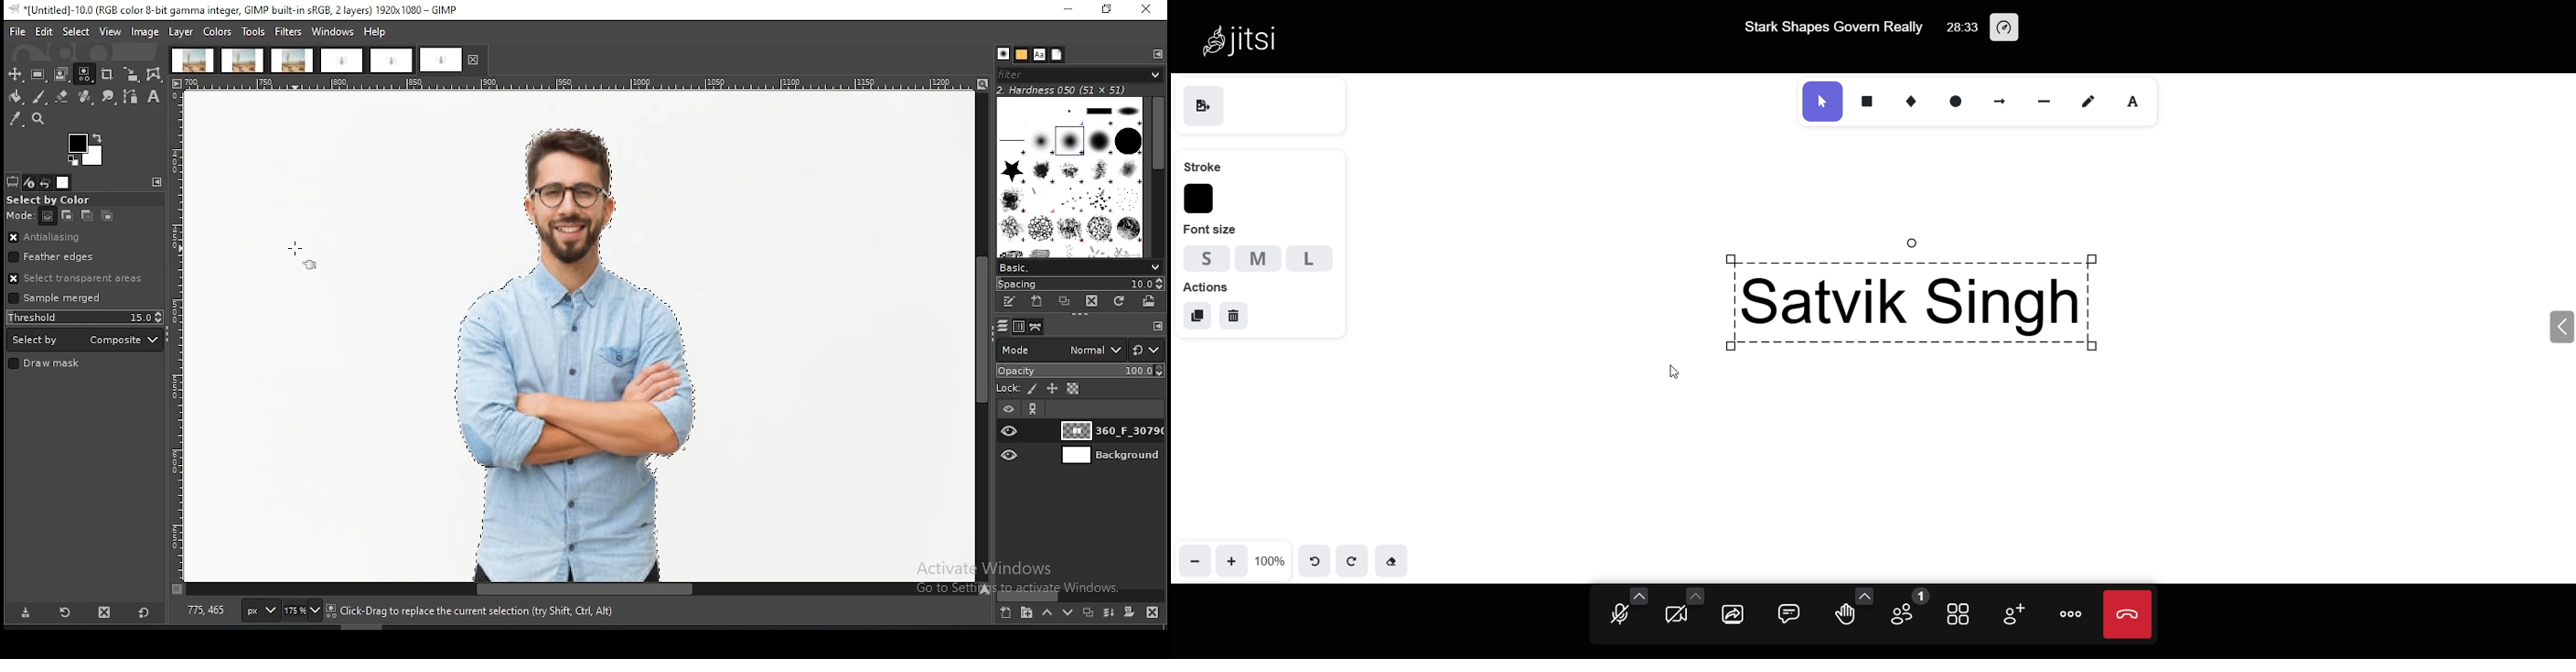 This screenshot has width=2576, height=672. Describe the element at coordinates (25, 612) in the screenshot. I see `save tool preset` at that location.